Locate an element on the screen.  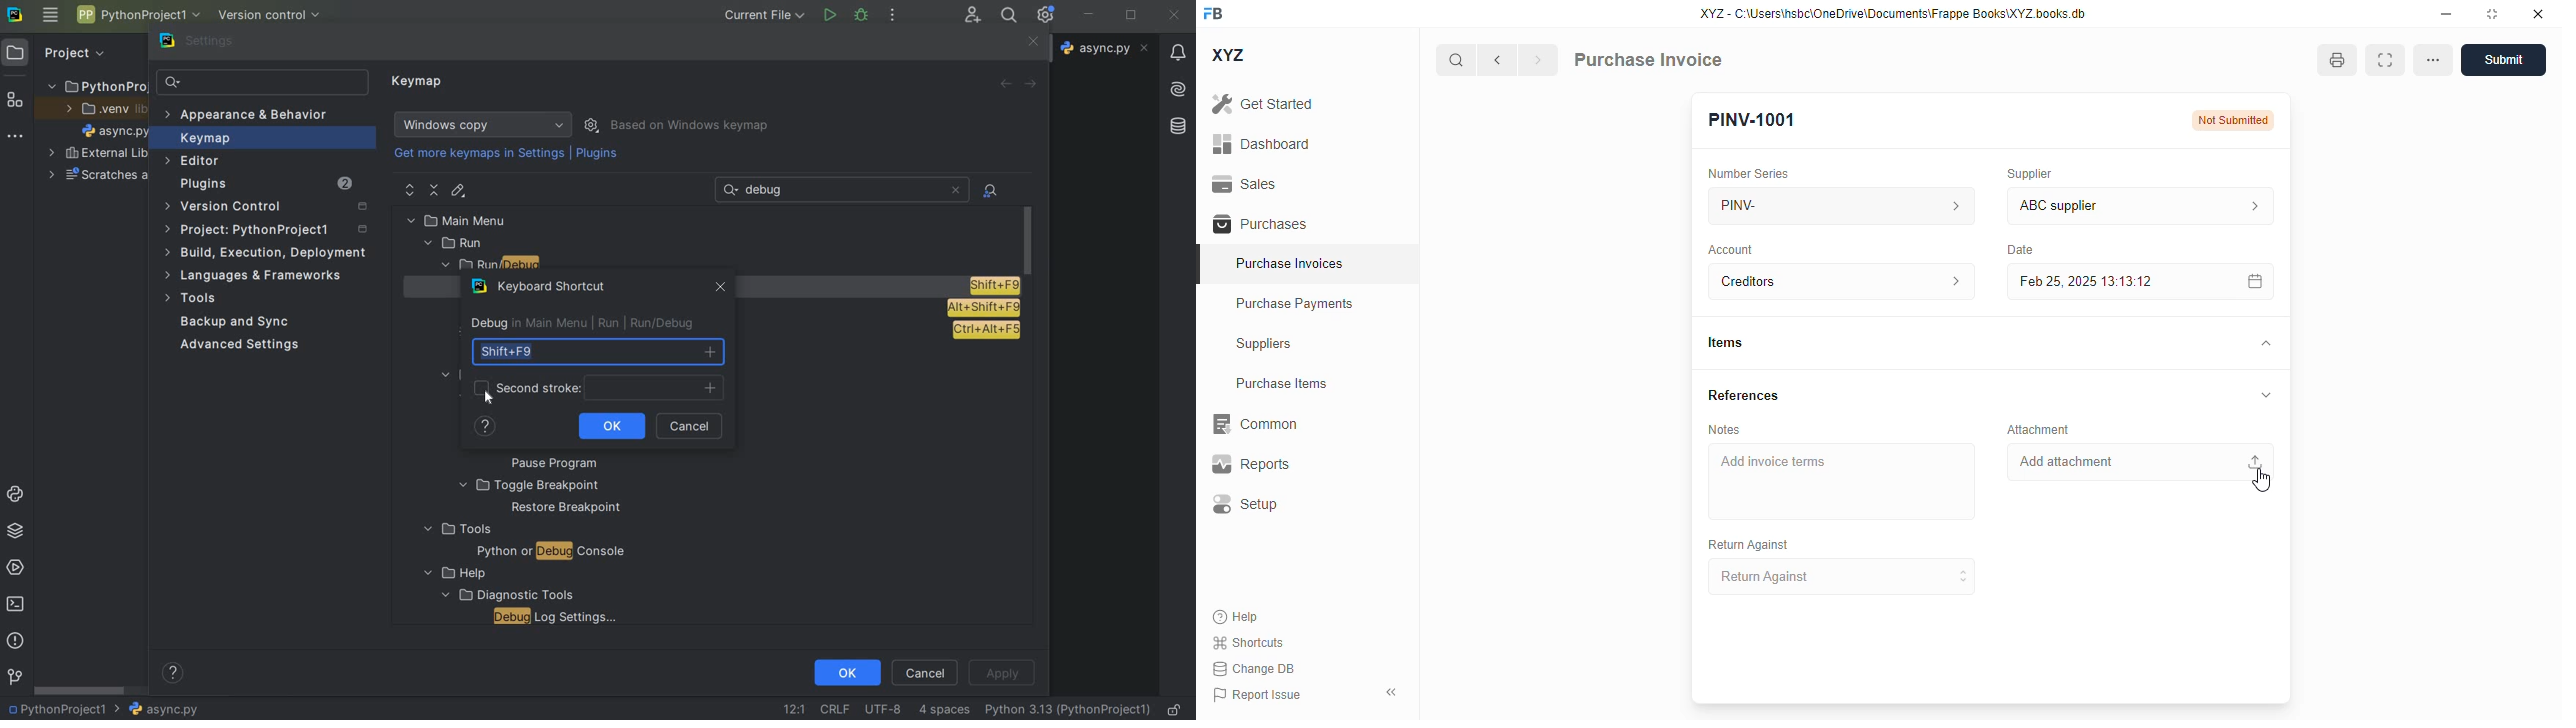
run/debug is located at coordinates (521, 266).